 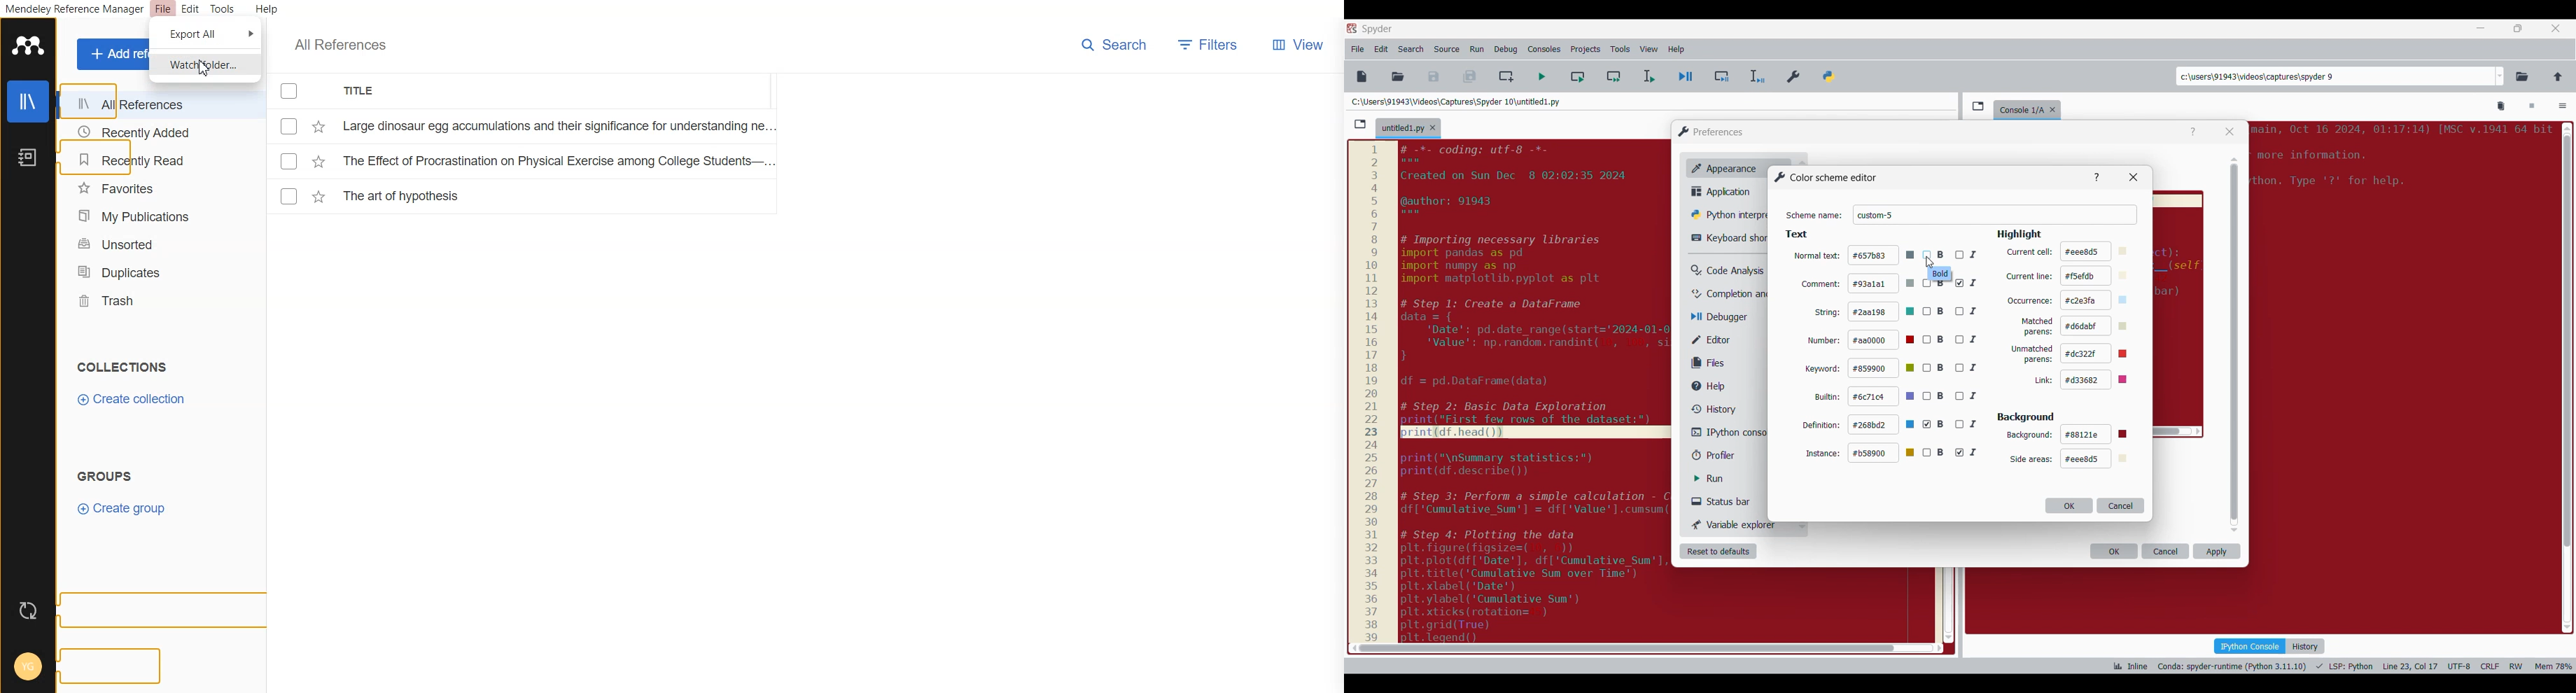 I want to click on Indicates text box for scheme name, so click(x=1814, y=216).